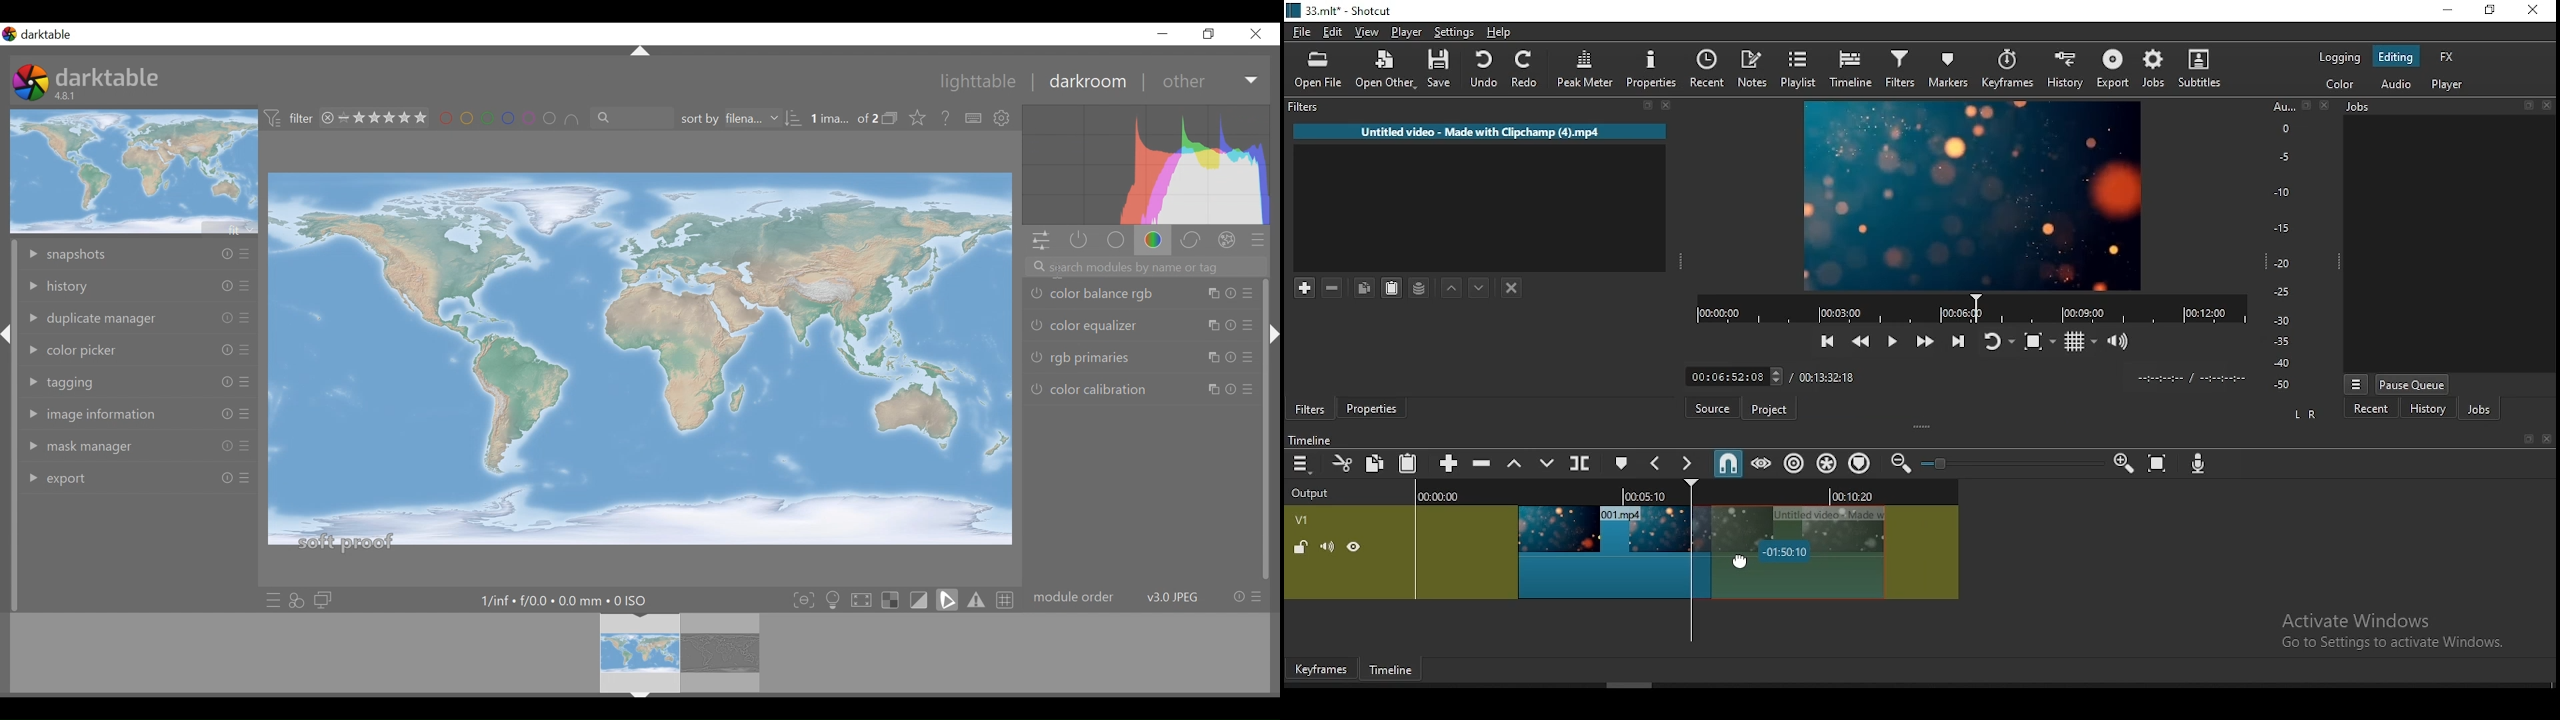 The width and height of the screenshot is (2576, 728). Describe the element at coordinates (1191, 239) in the screenshot. I see `correct` at that location.